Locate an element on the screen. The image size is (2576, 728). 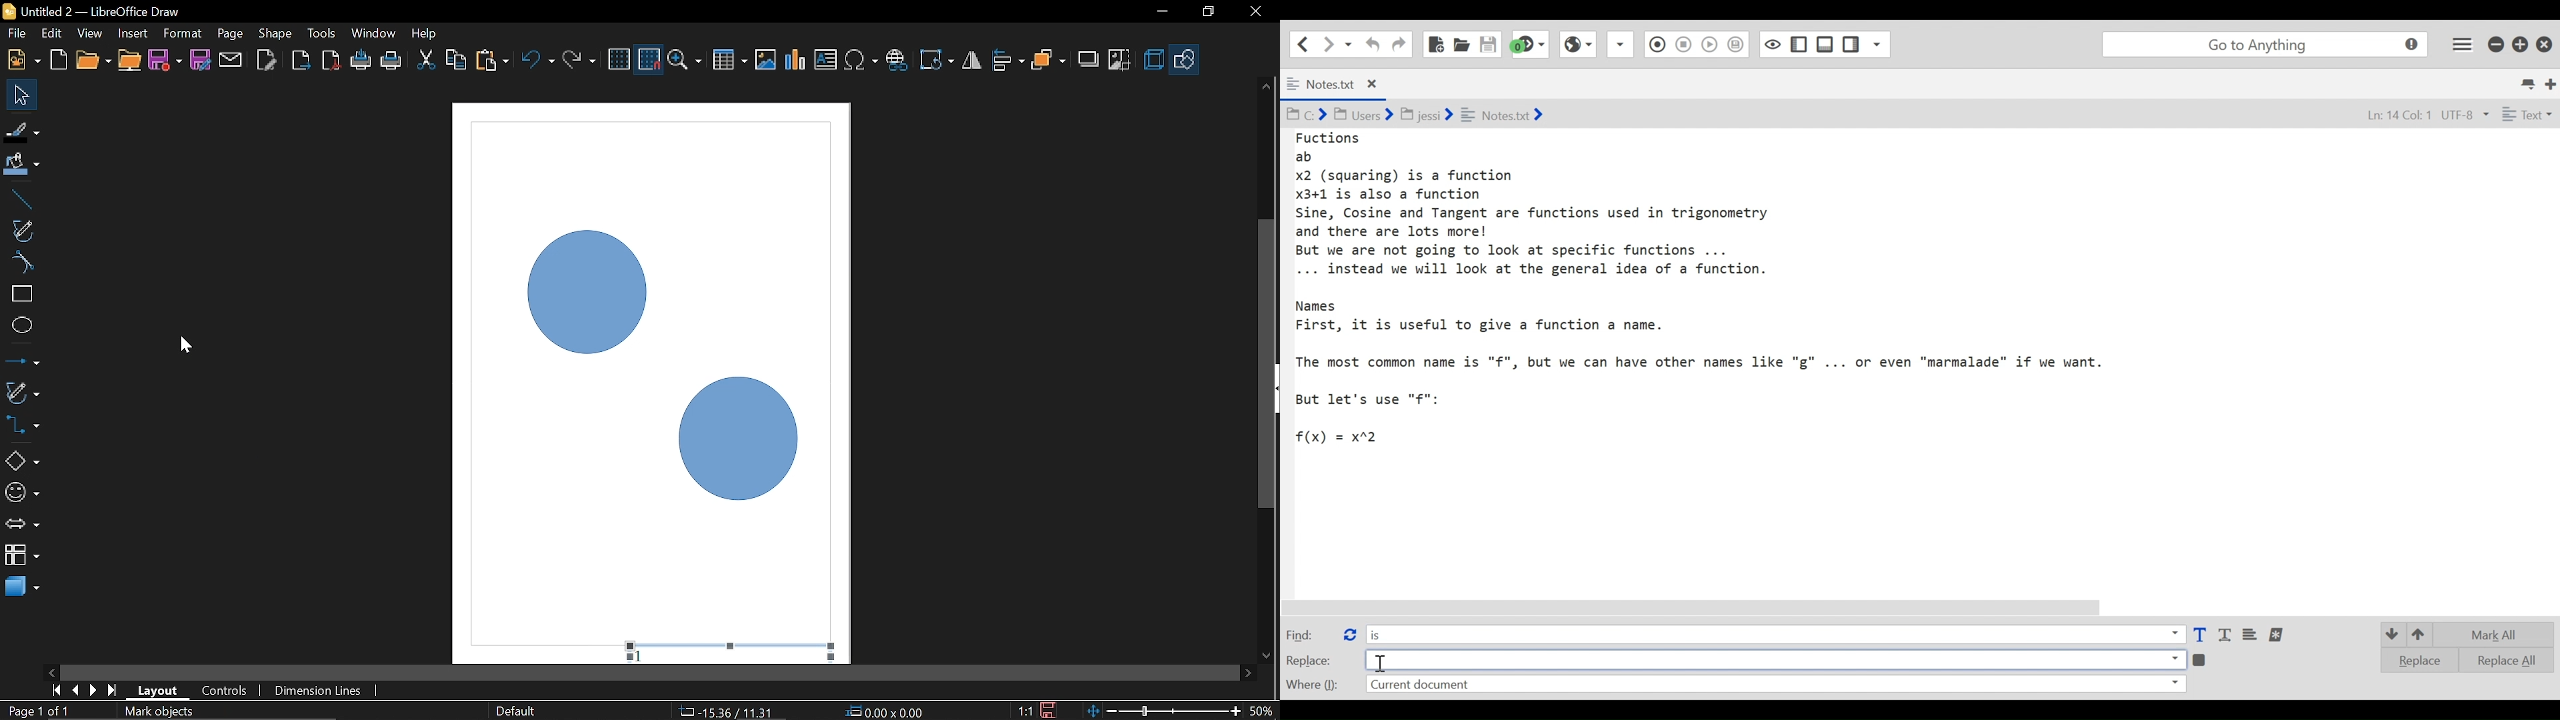
Eclipse is located at coordinates (22, 326).